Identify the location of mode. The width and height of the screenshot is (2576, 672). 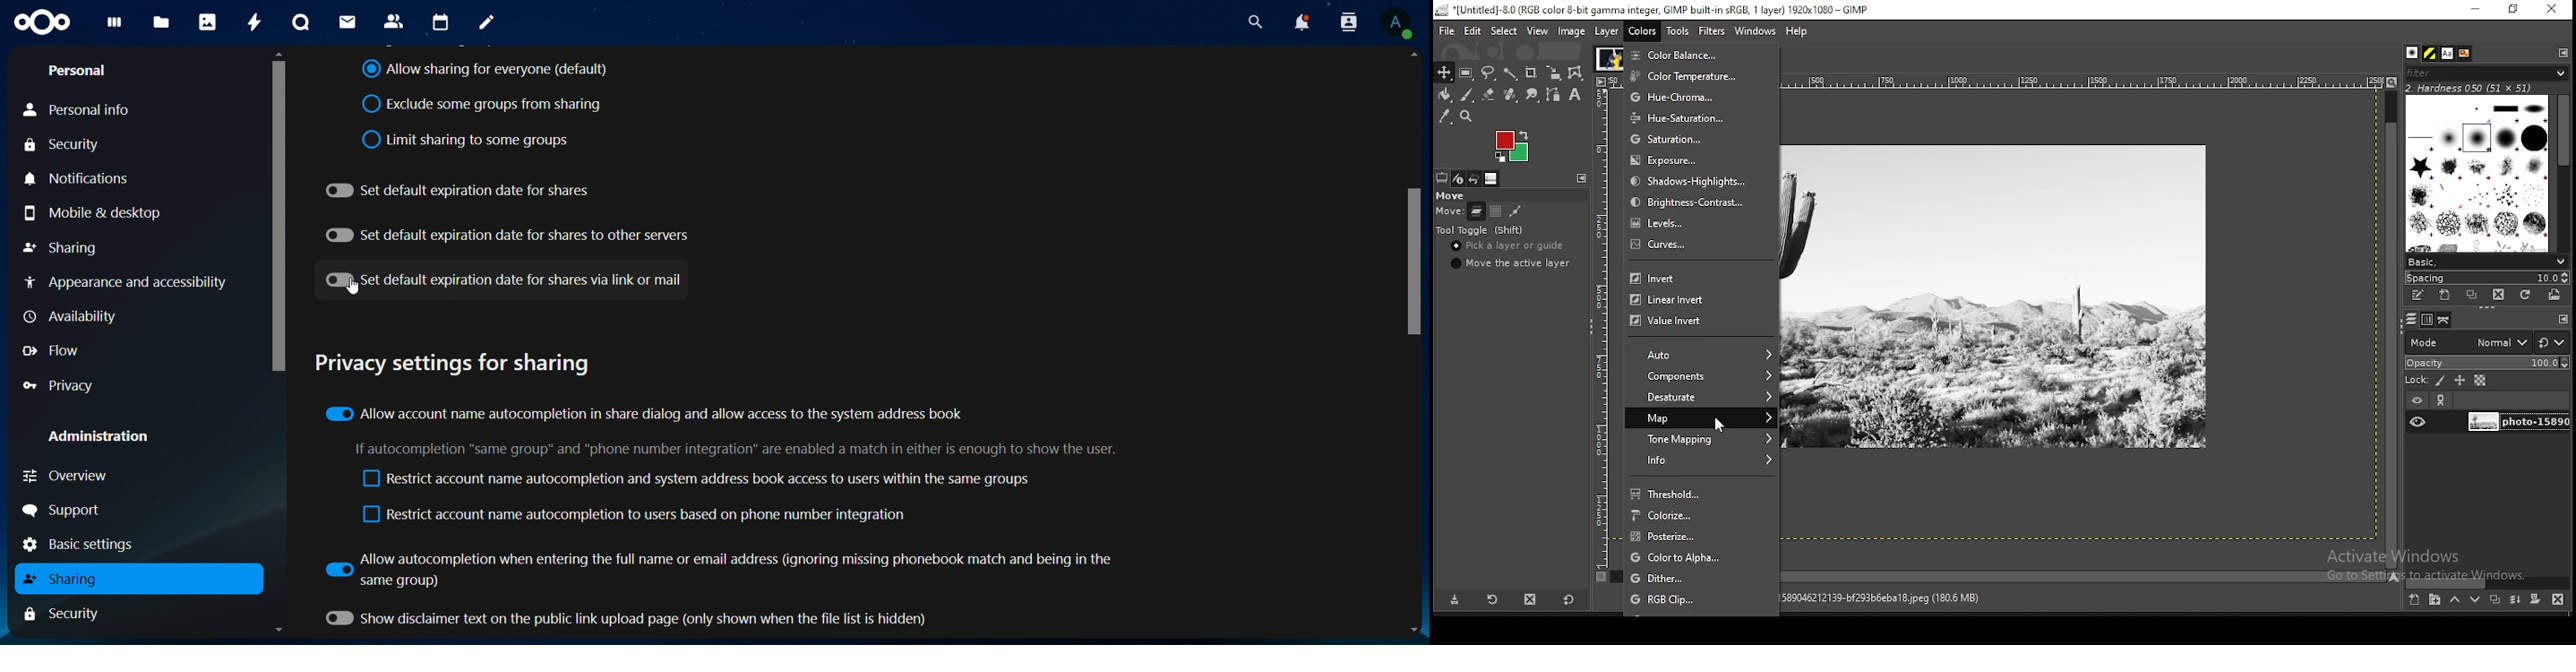
(2468, 341).